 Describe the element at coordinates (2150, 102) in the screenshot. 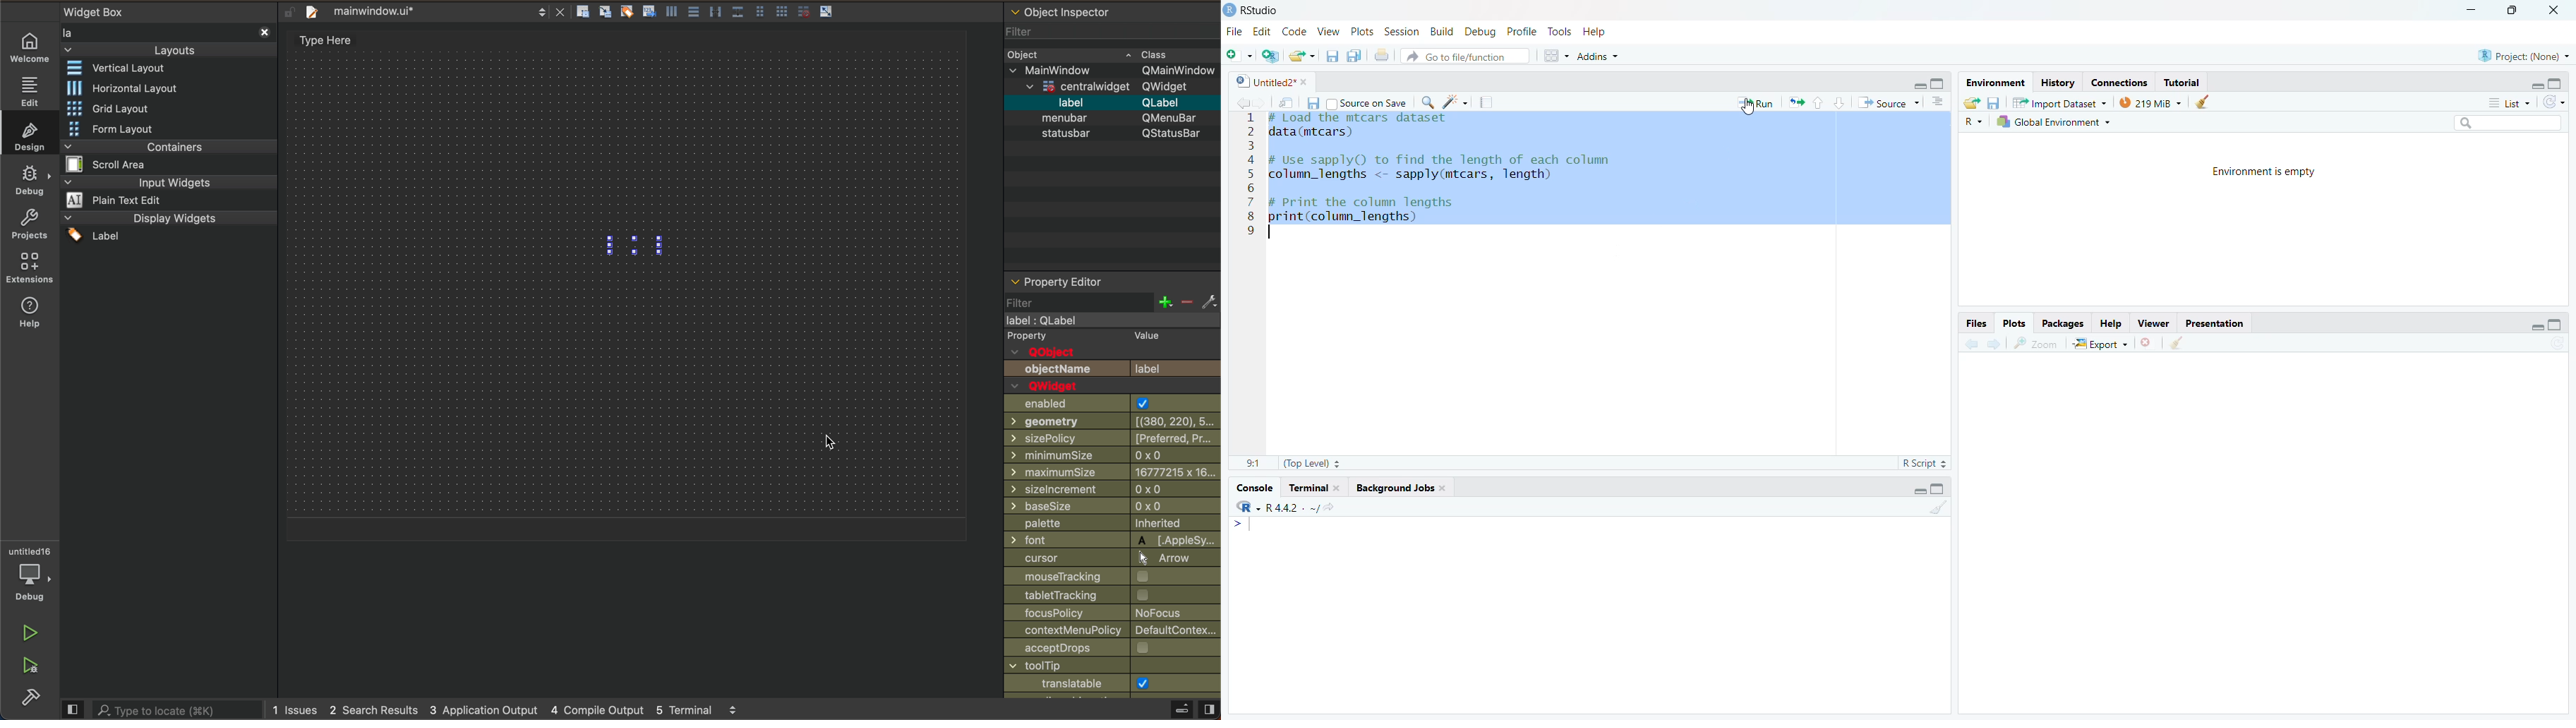

I see `219MiB` at that location.